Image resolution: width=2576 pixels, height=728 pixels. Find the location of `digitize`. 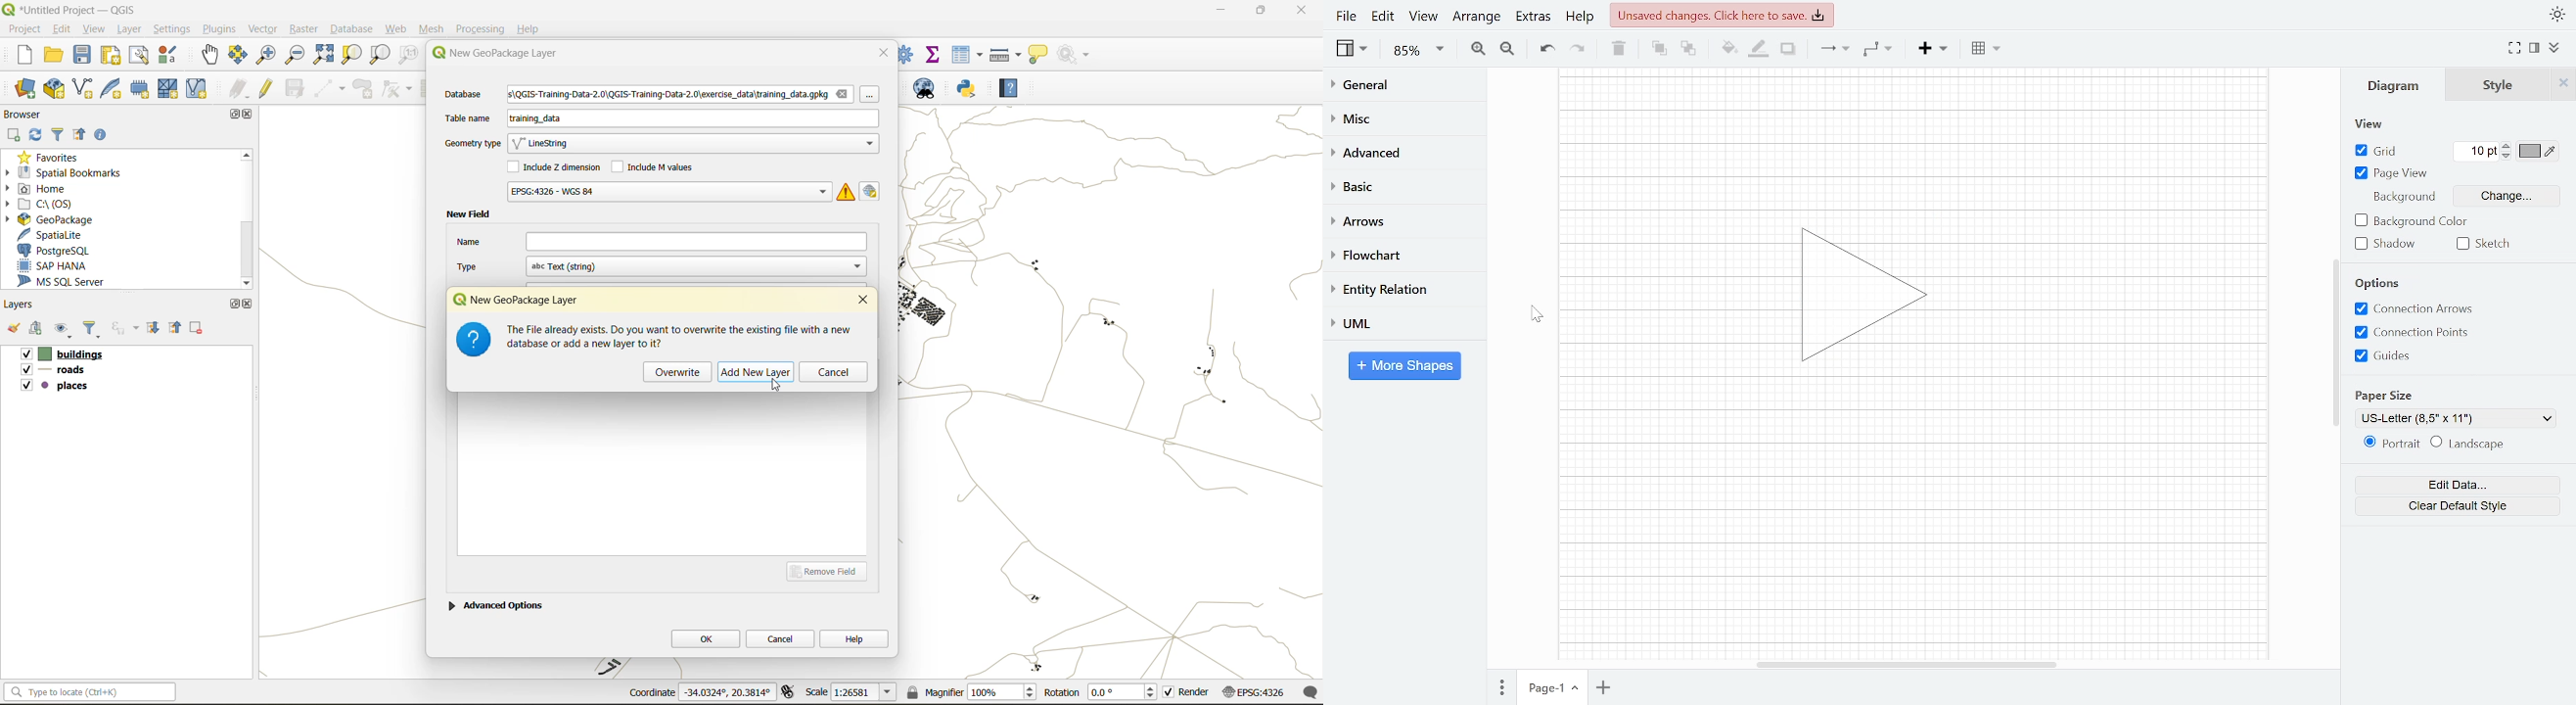

digitize is located at coordinates (331, 89).